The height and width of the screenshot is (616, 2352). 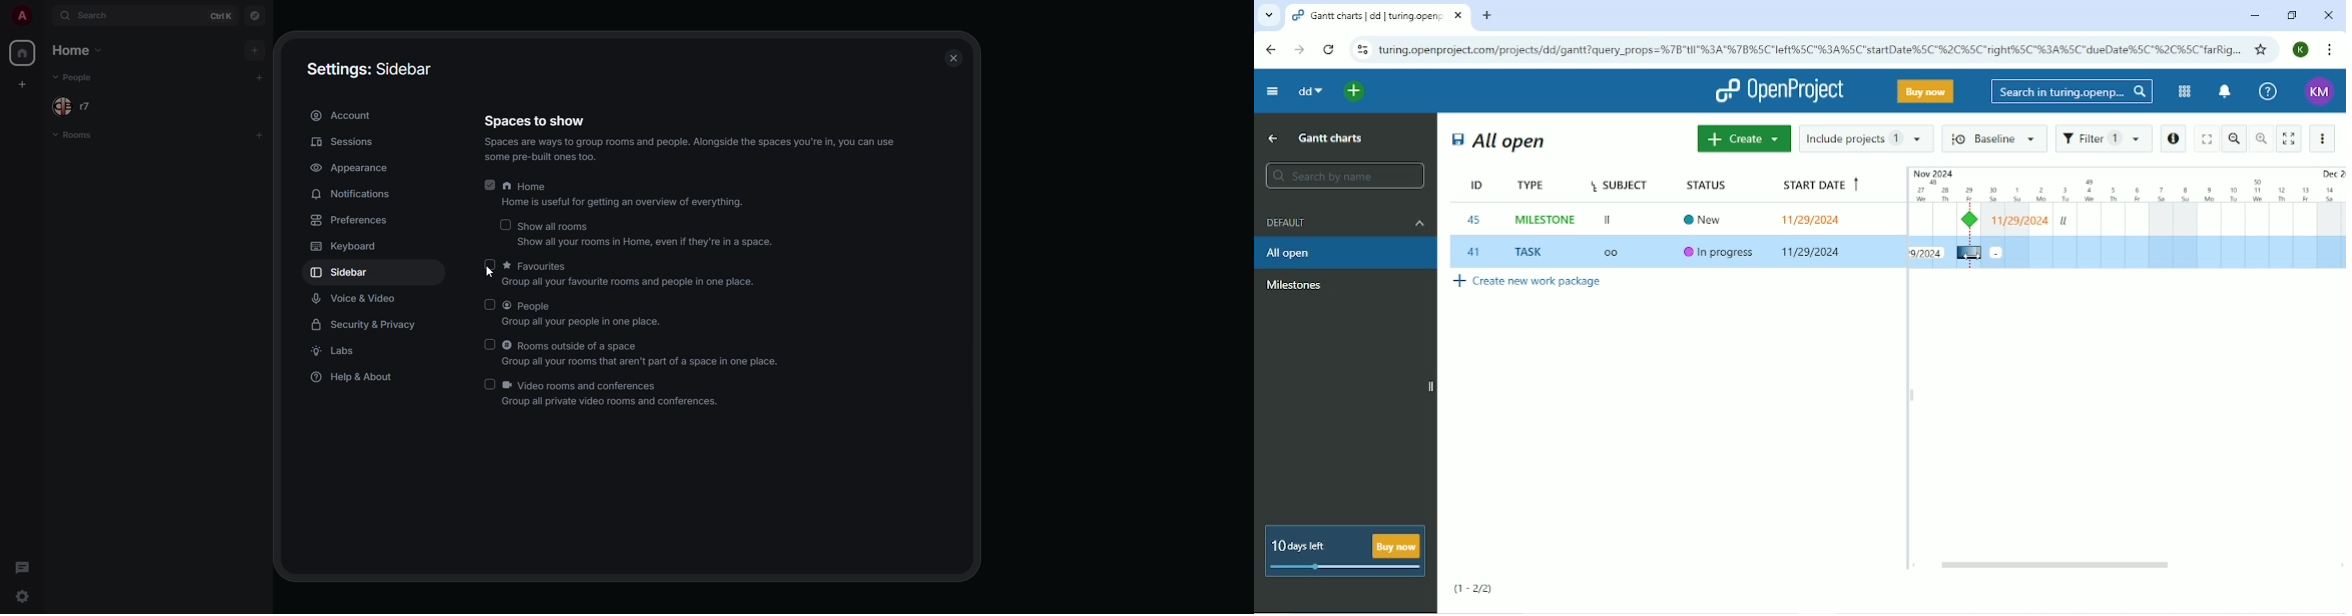 What do you see at coordinates (1489, 15) in the screenshot?
I see `New tab` at bounding box center [1489, 15].